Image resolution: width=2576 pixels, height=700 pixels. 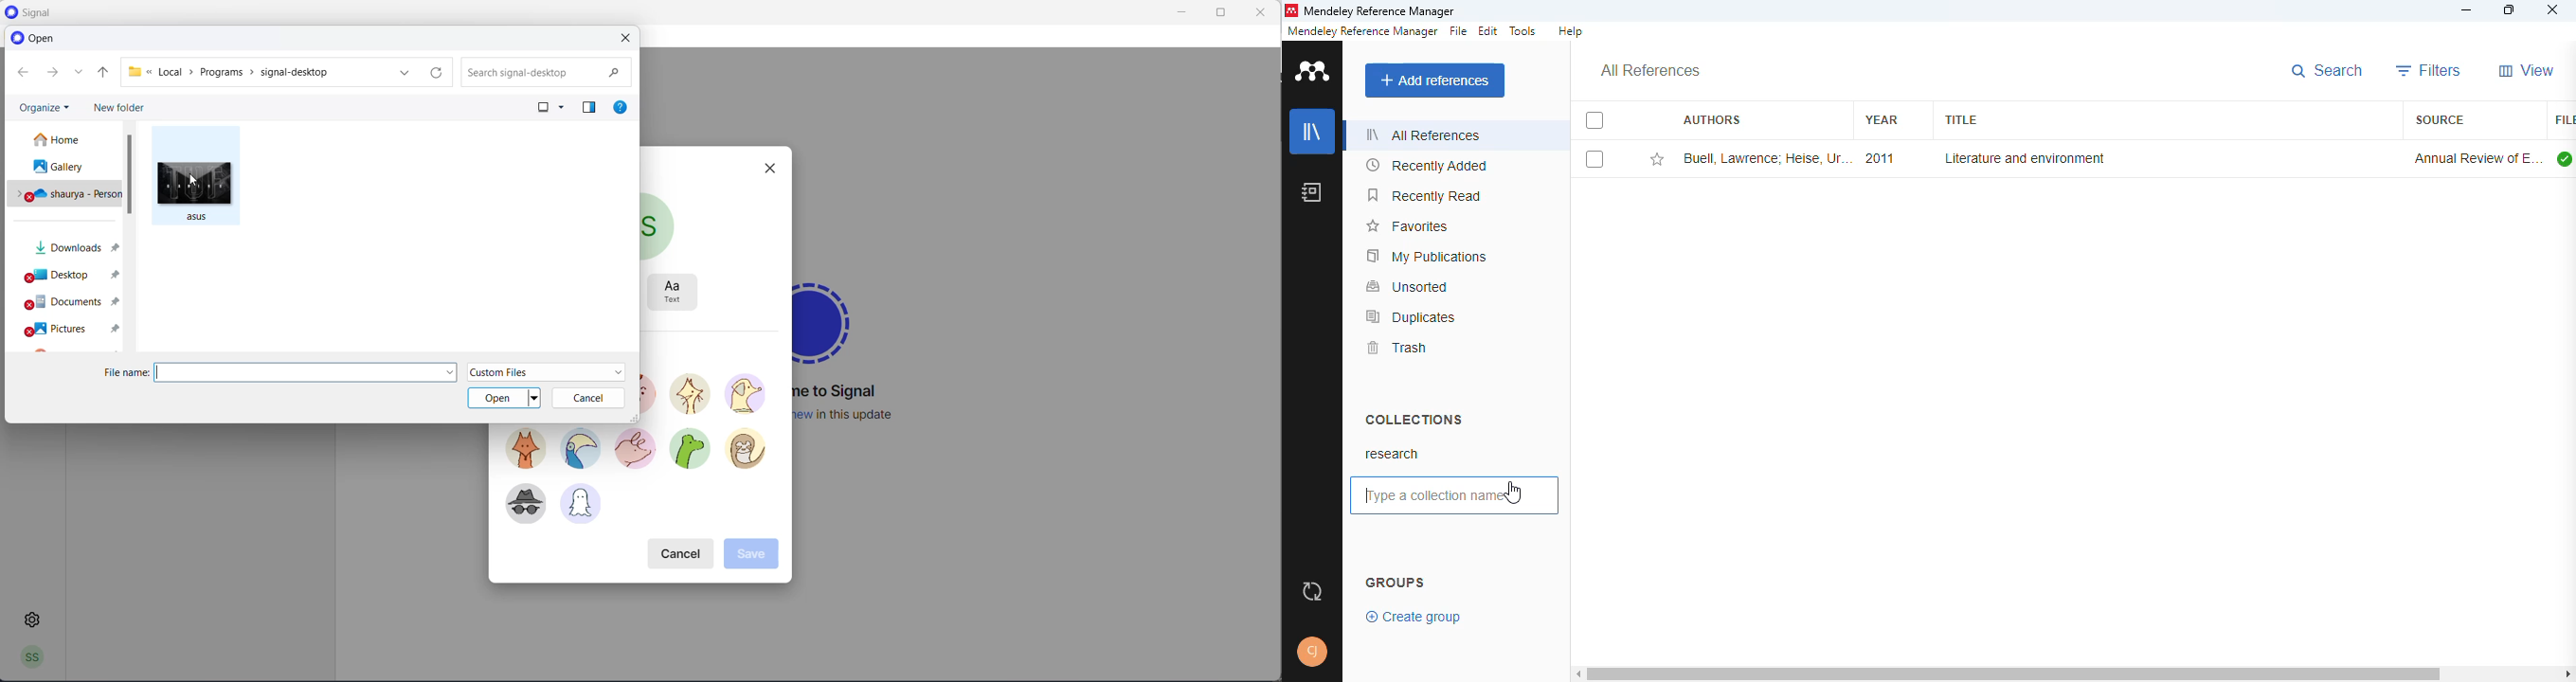 What do you see at coordinates (1415, 420) in the screenshot?
I see `collections` at bounding box center [1415, 420].